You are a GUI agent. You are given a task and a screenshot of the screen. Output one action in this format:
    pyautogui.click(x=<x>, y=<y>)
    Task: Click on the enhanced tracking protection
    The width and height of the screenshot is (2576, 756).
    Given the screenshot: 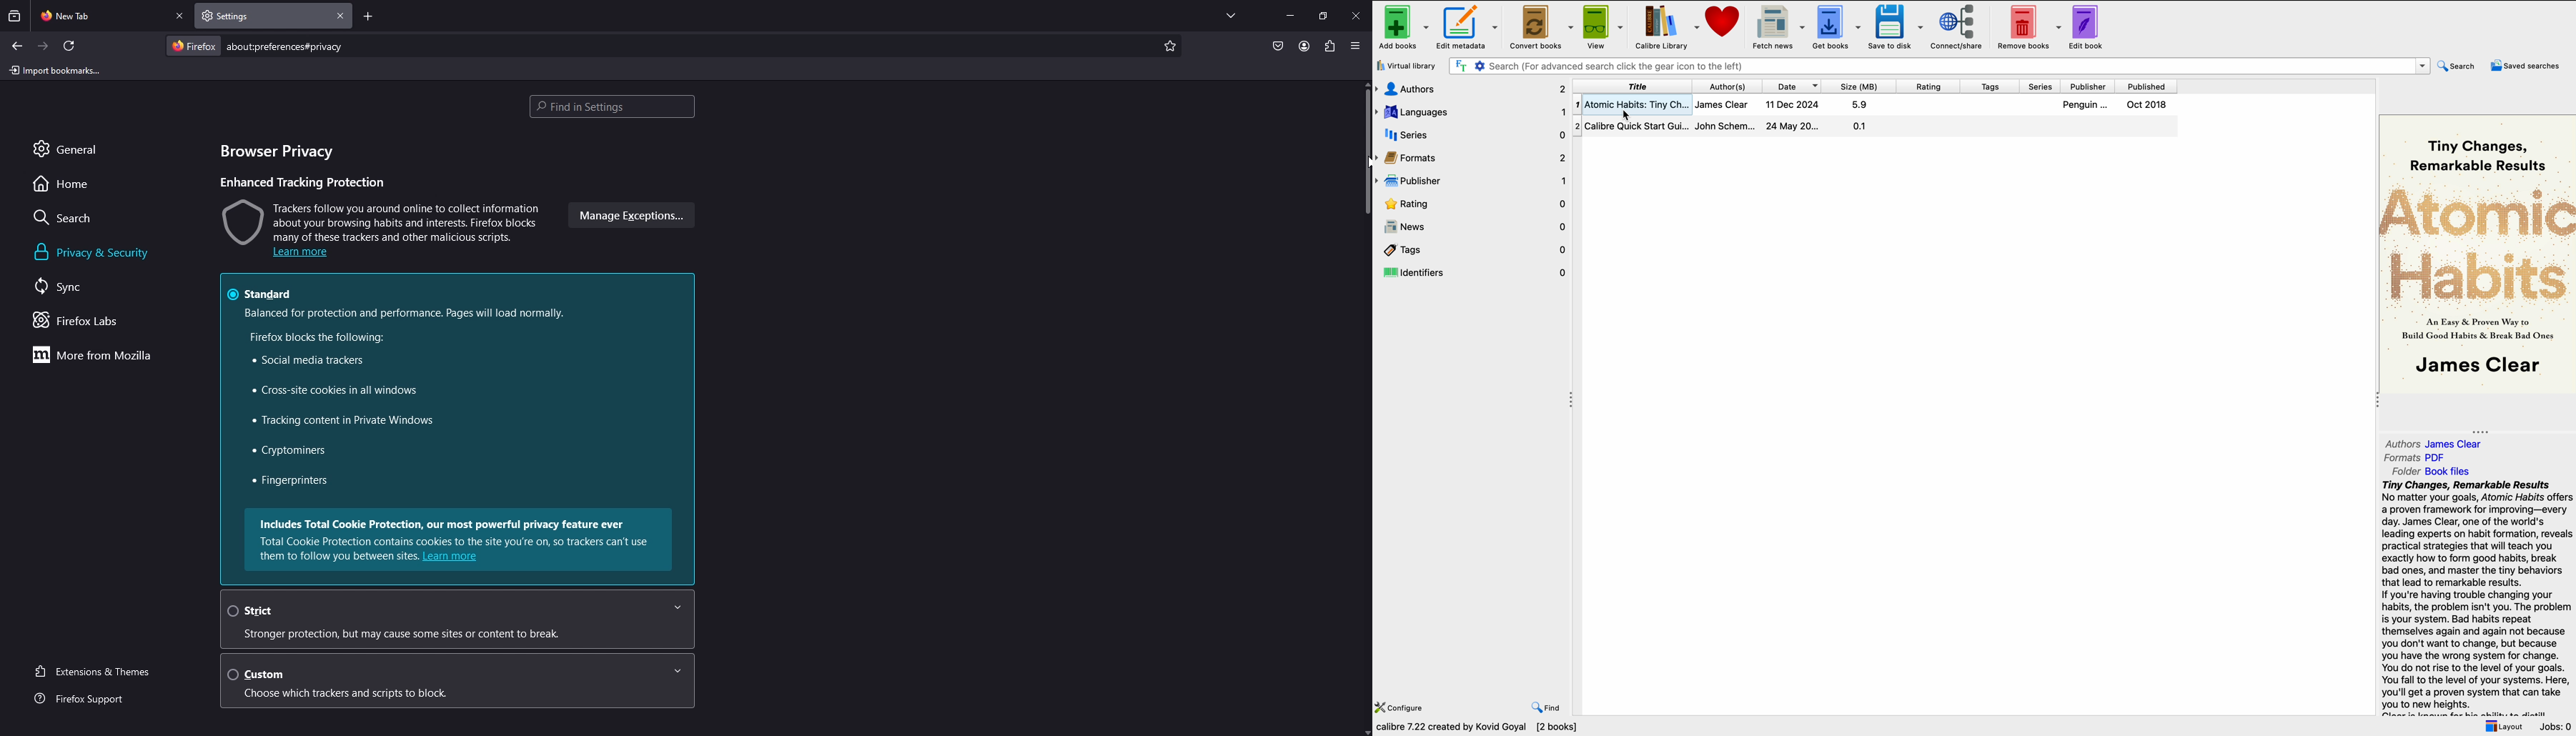 What is the action you would take?
    pyautogui.click(x=308, y=182)
    